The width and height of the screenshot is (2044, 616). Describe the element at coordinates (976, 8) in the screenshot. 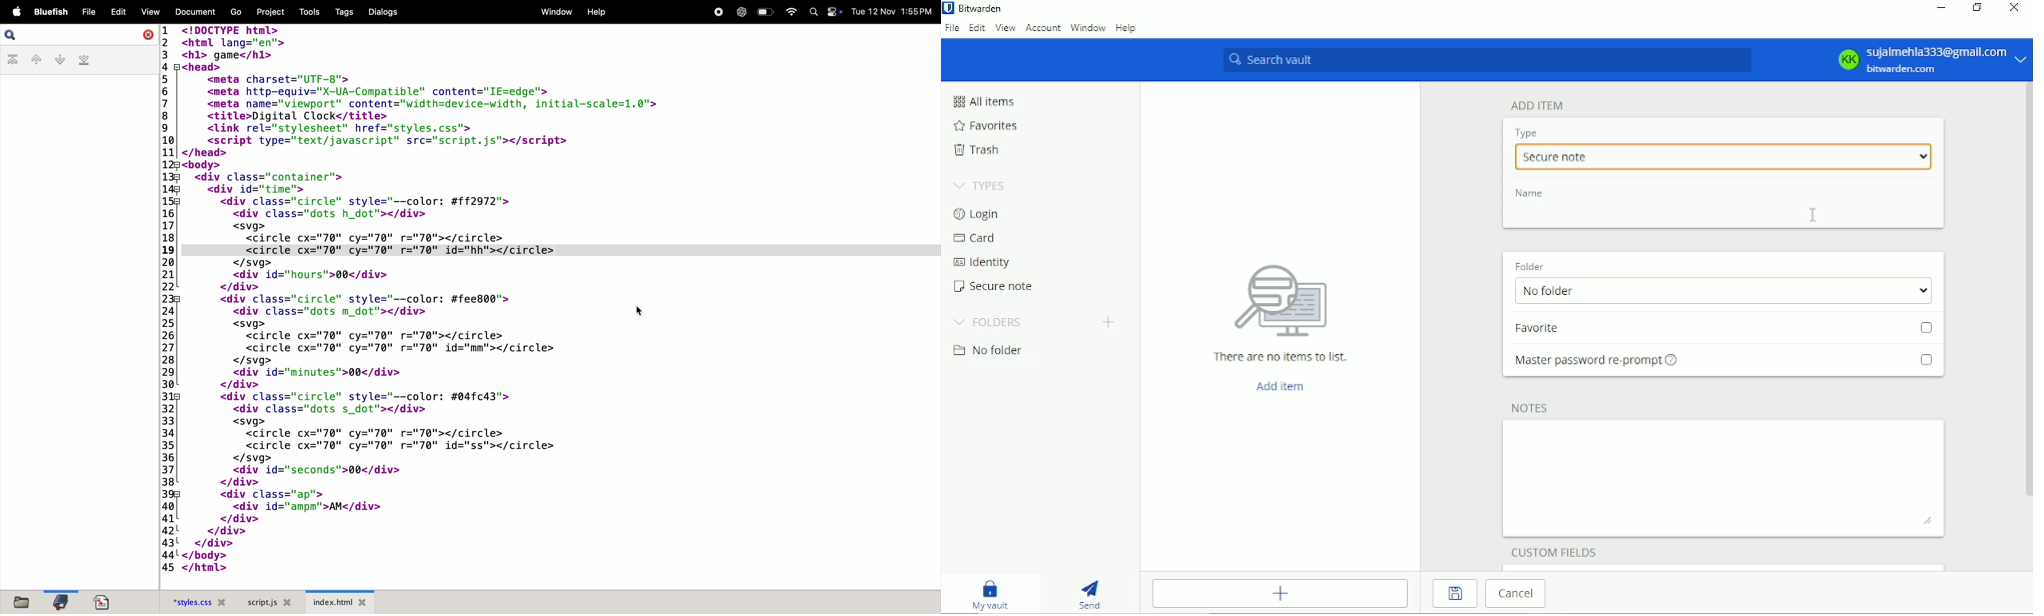

I see `Bitwarden` at that location.